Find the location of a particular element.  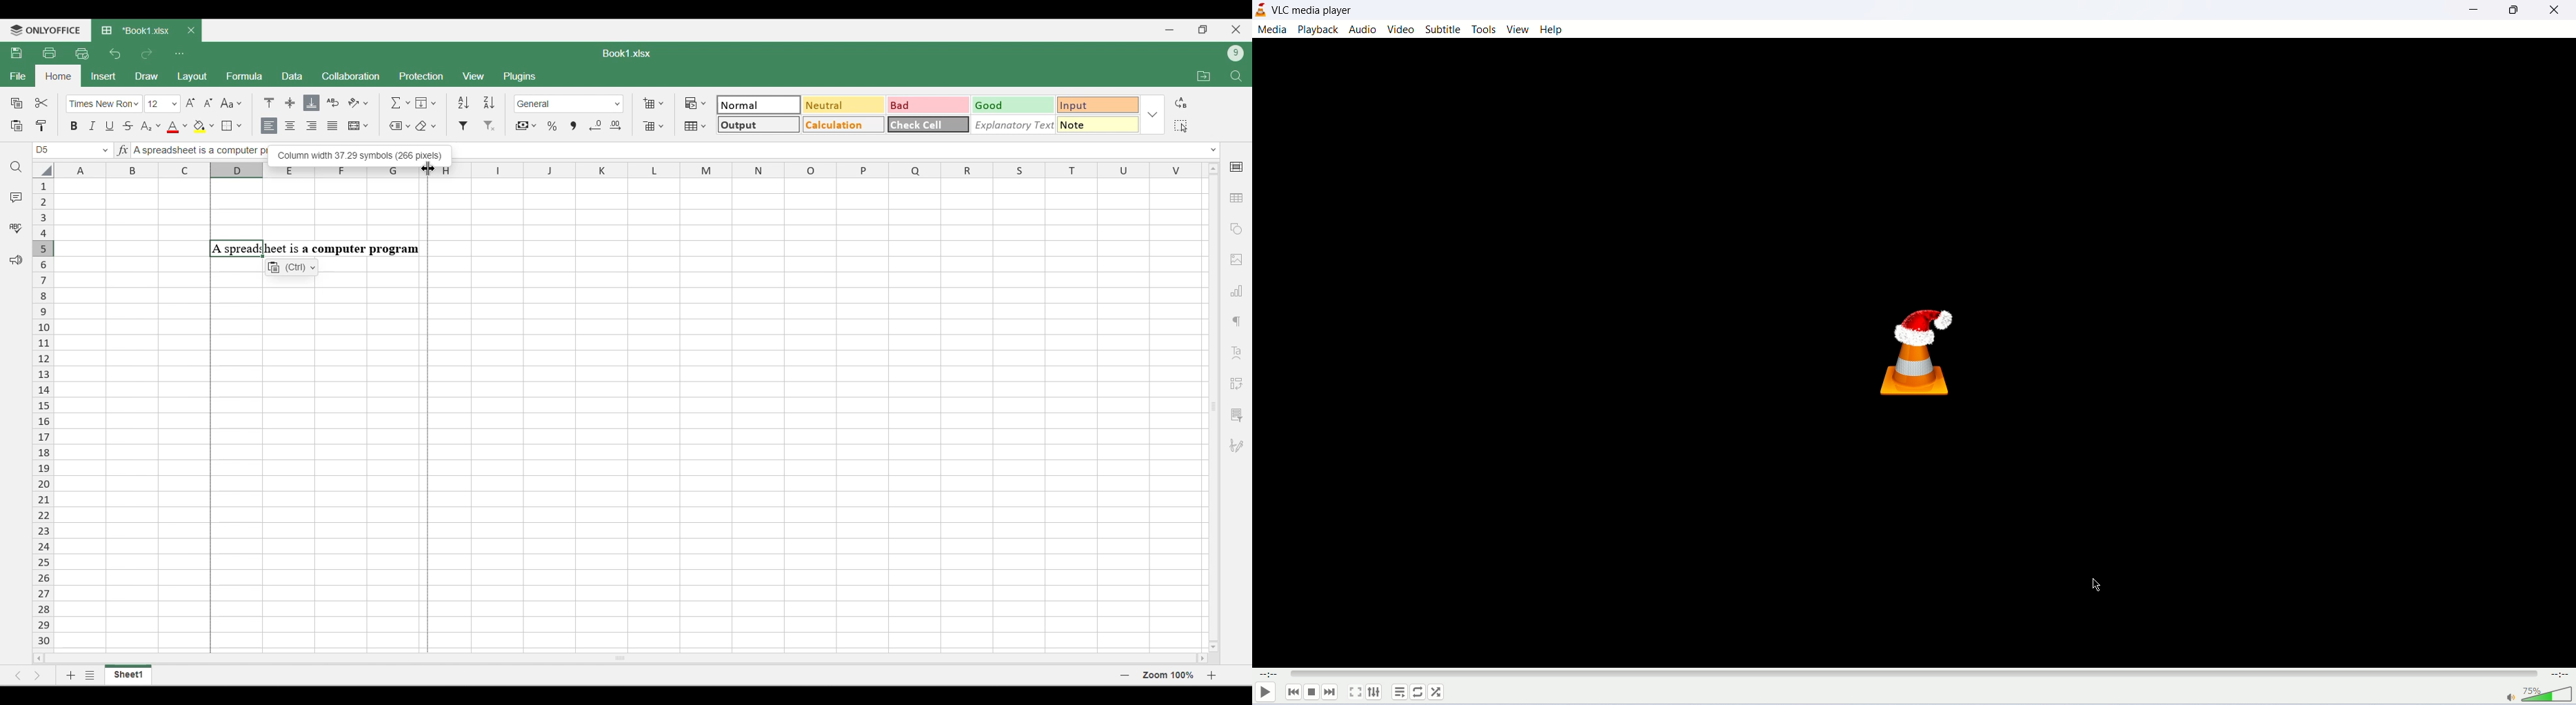

video is located at coordinates (1402, 28).